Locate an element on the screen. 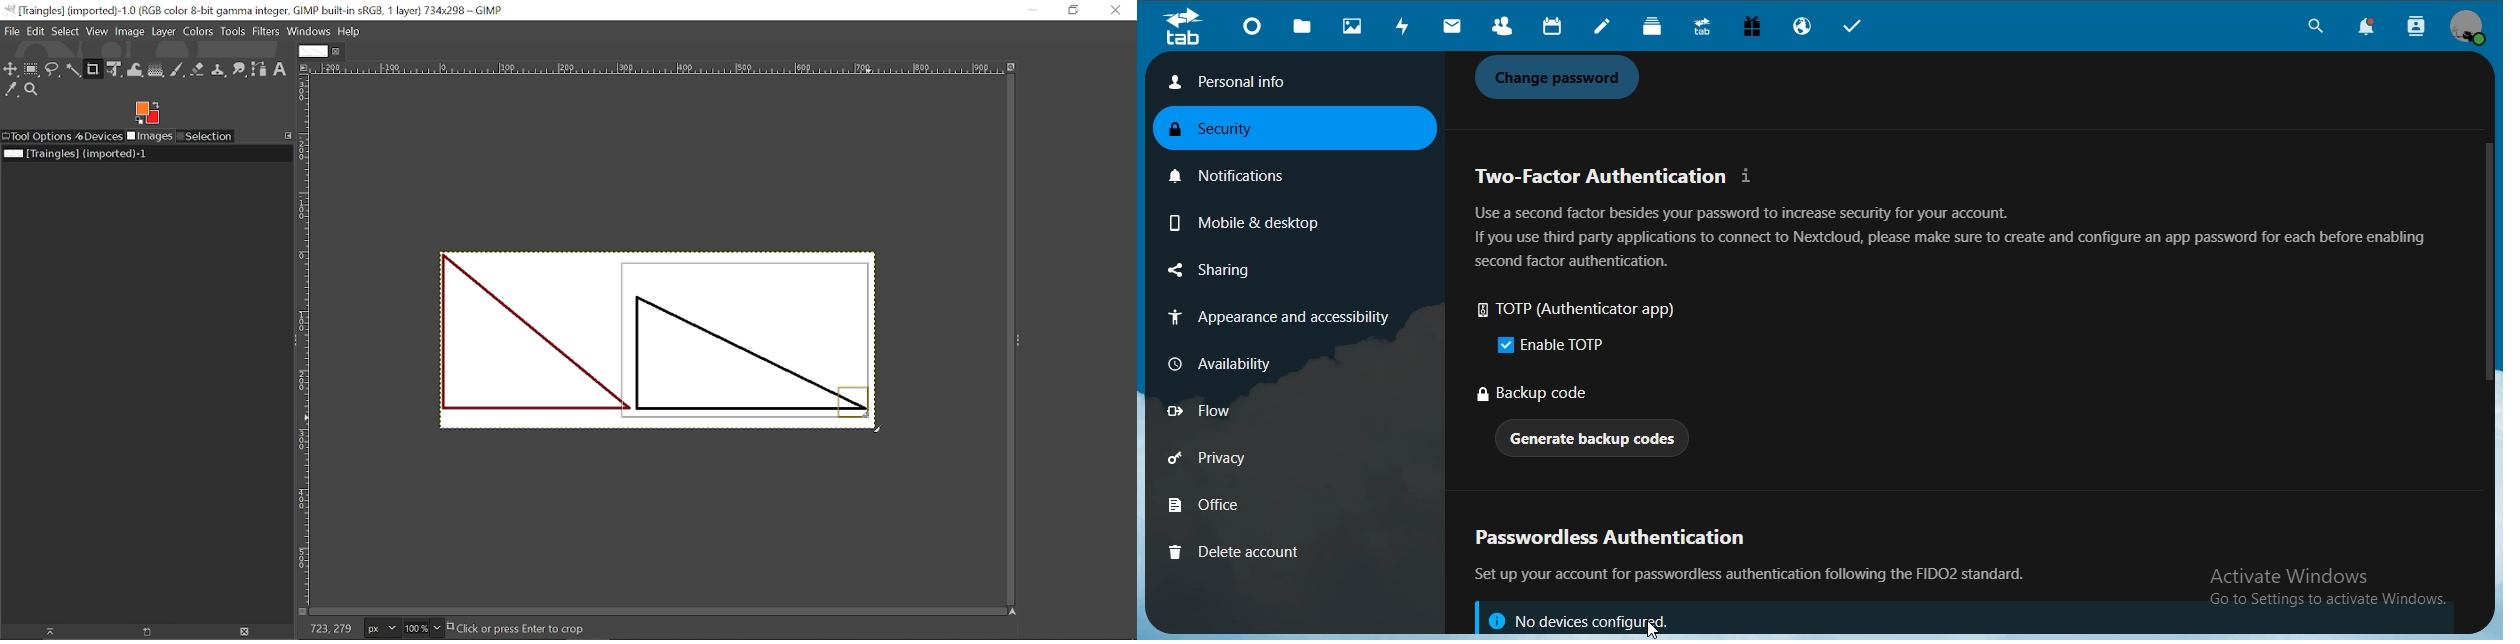 The image size is (2520, 644). scroll bar is located at coordinates (2483, 260).